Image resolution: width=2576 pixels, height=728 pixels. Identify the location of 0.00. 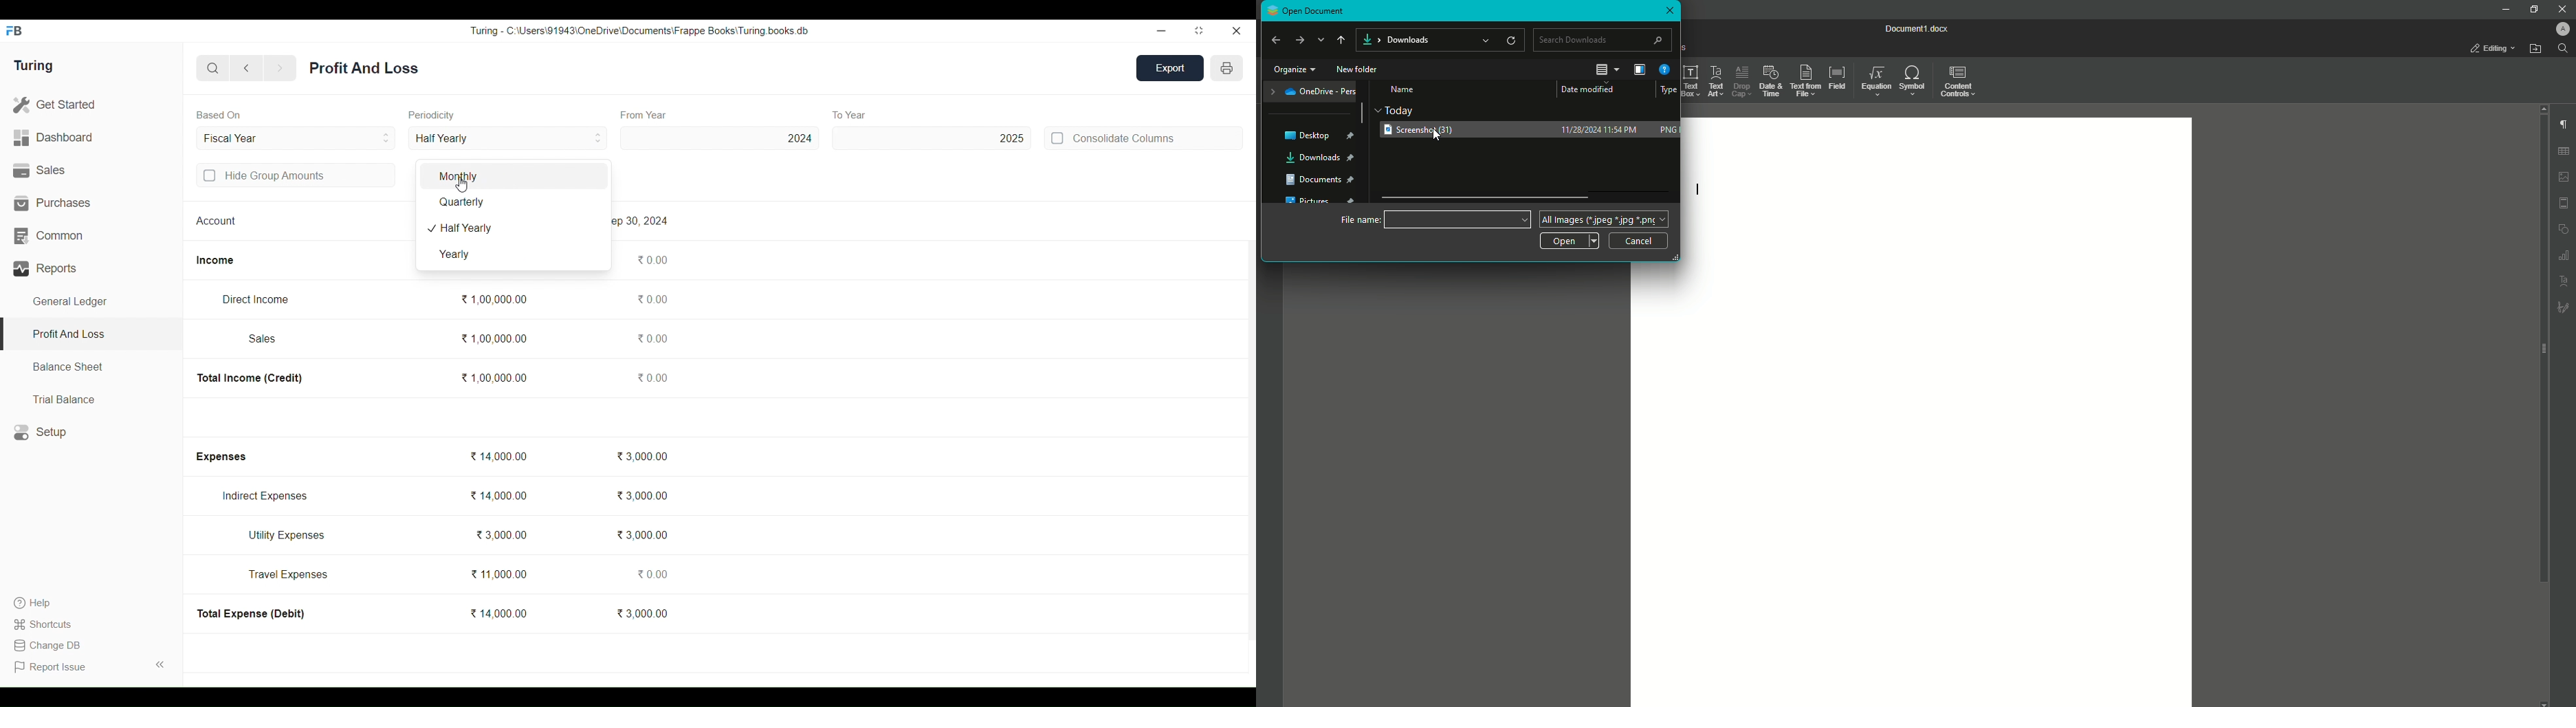
(652, 377).